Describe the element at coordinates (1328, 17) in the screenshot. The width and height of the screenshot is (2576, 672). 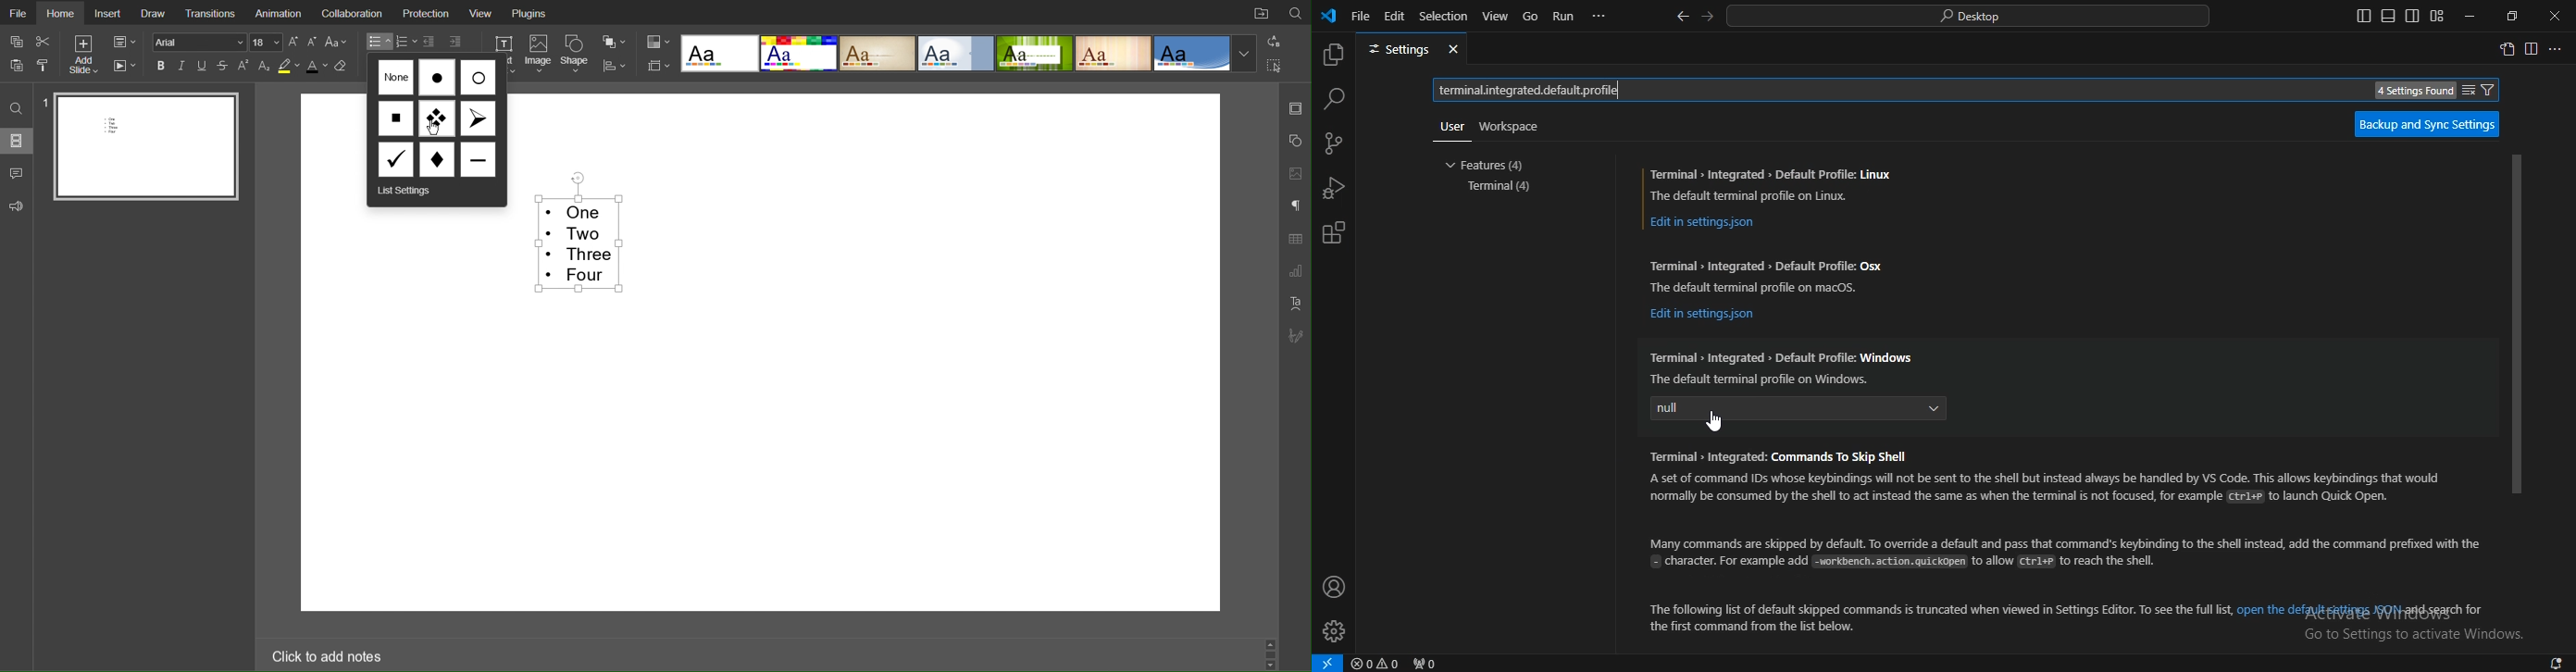
I see `vscode icon` at that location.